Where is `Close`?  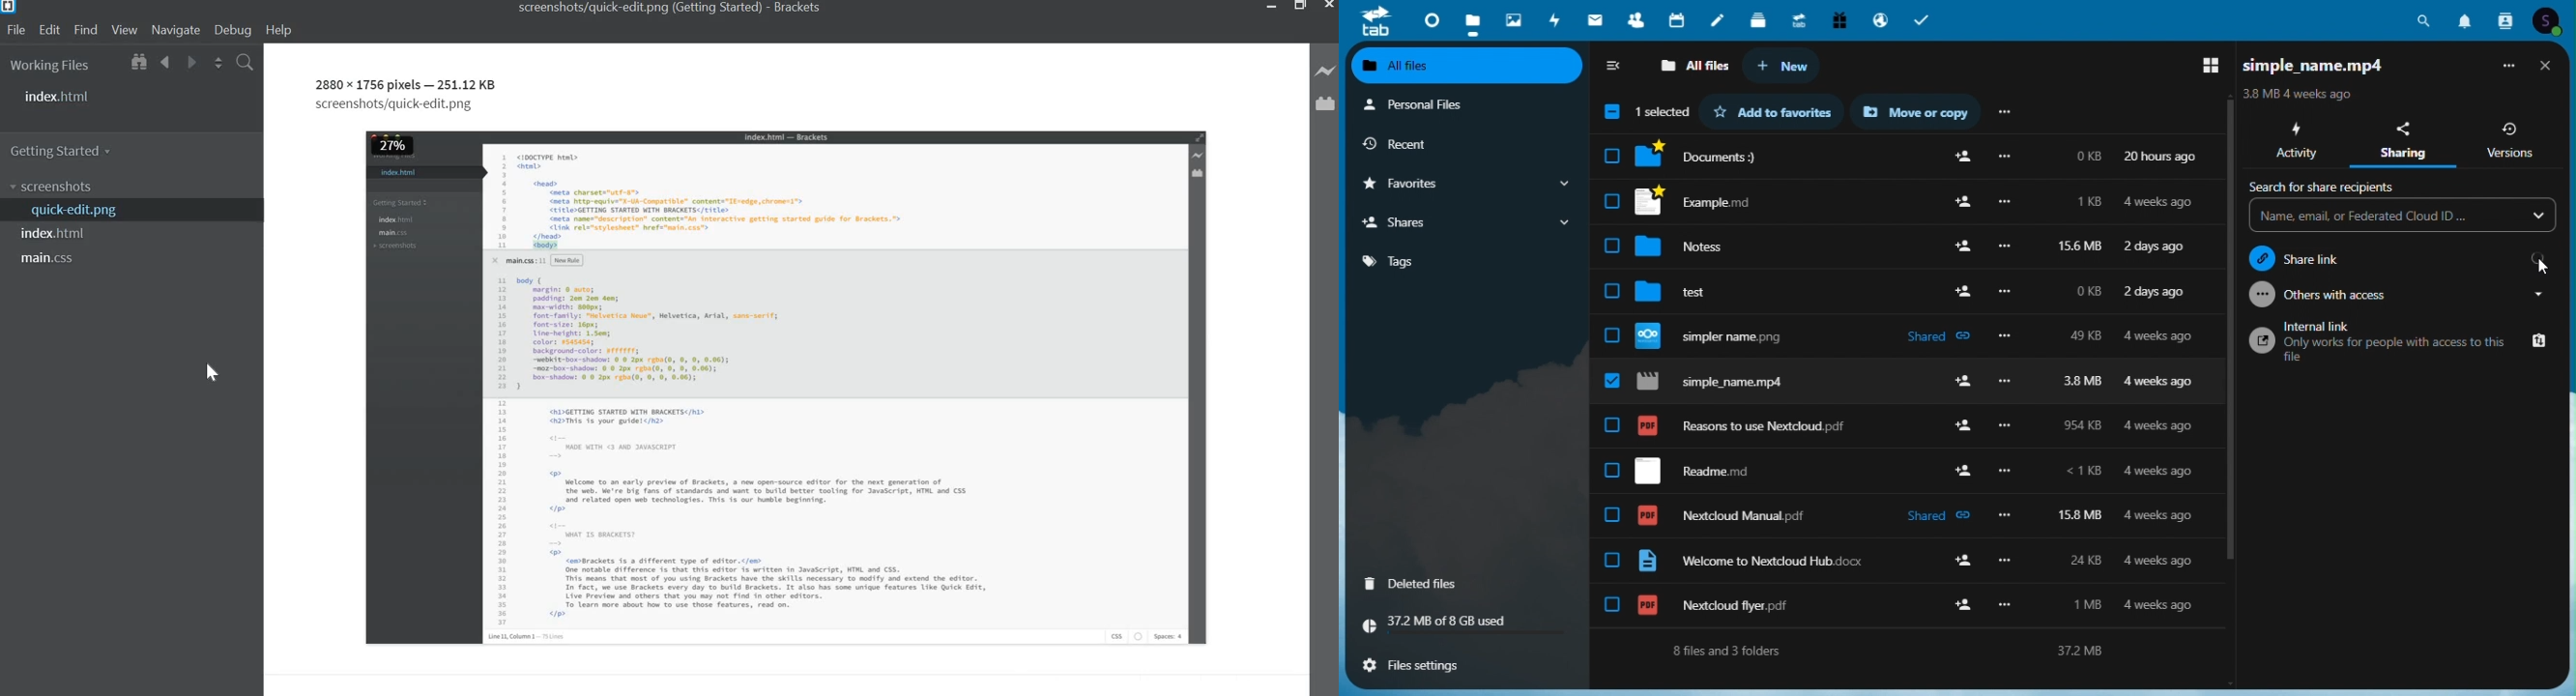
Close is located at coordinates (1328, 6).